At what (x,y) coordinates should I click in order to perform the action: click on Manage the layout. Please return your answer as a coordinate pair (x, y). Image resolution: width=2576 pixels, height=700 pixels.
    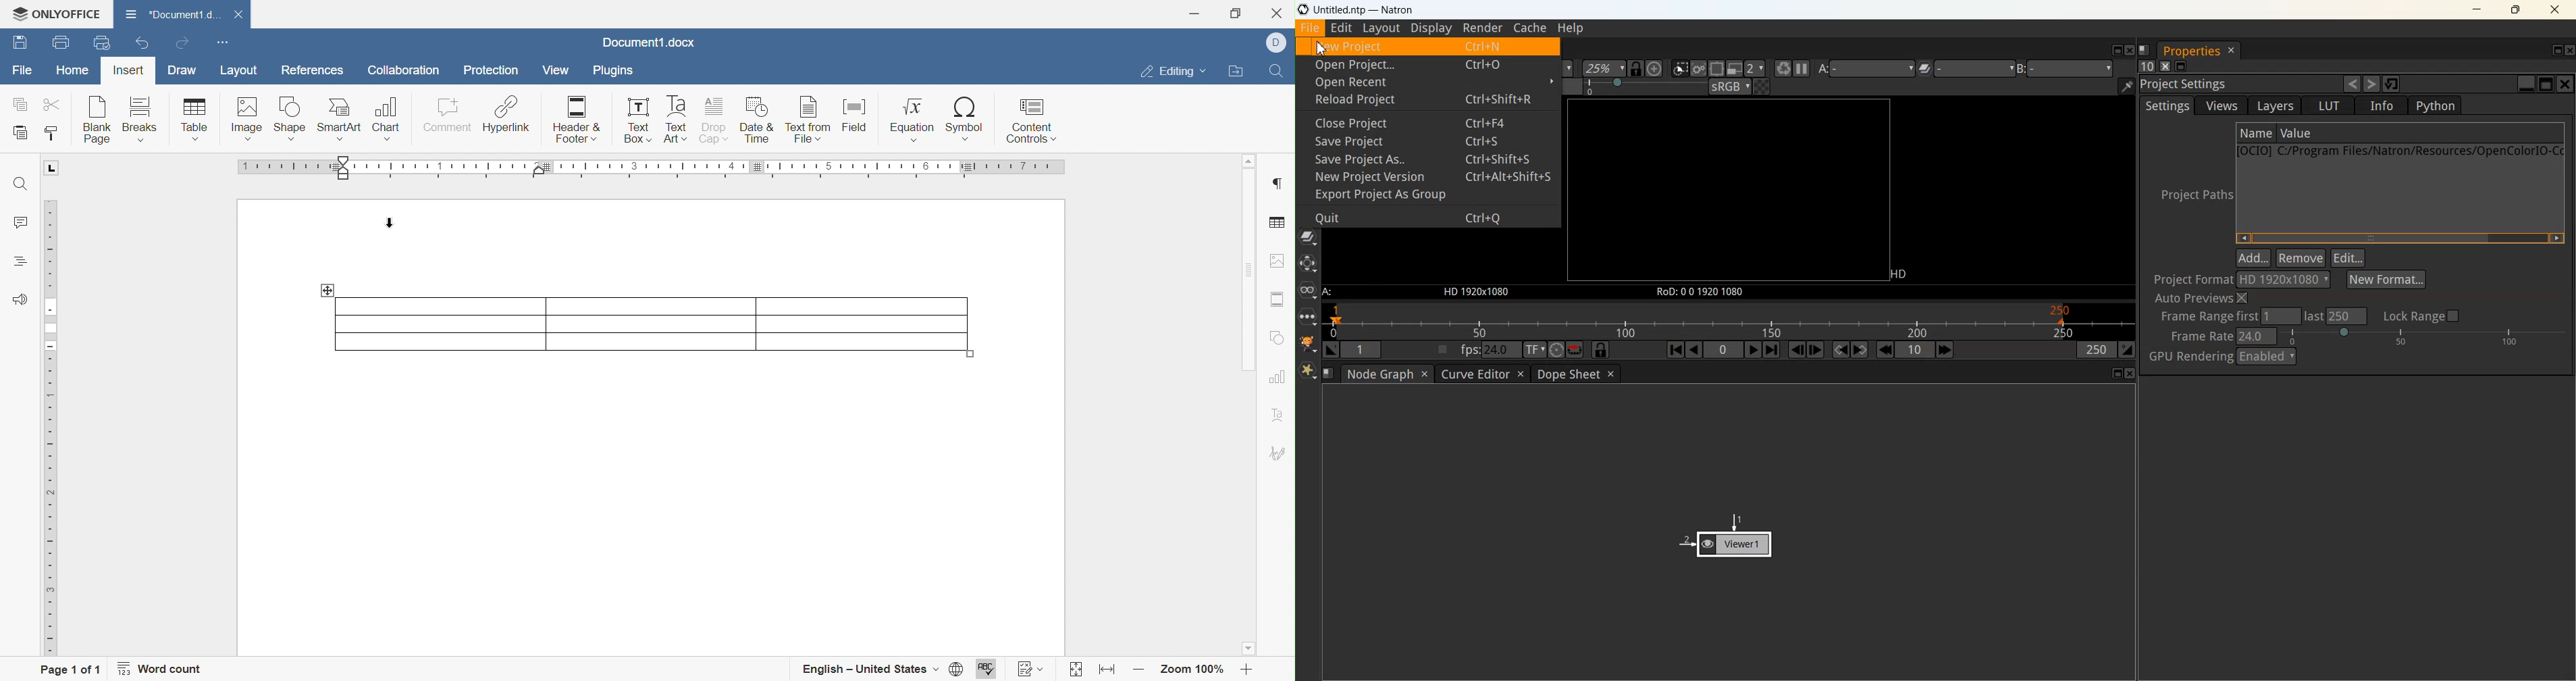
    Looking at the image, I should click on (1328, 373).